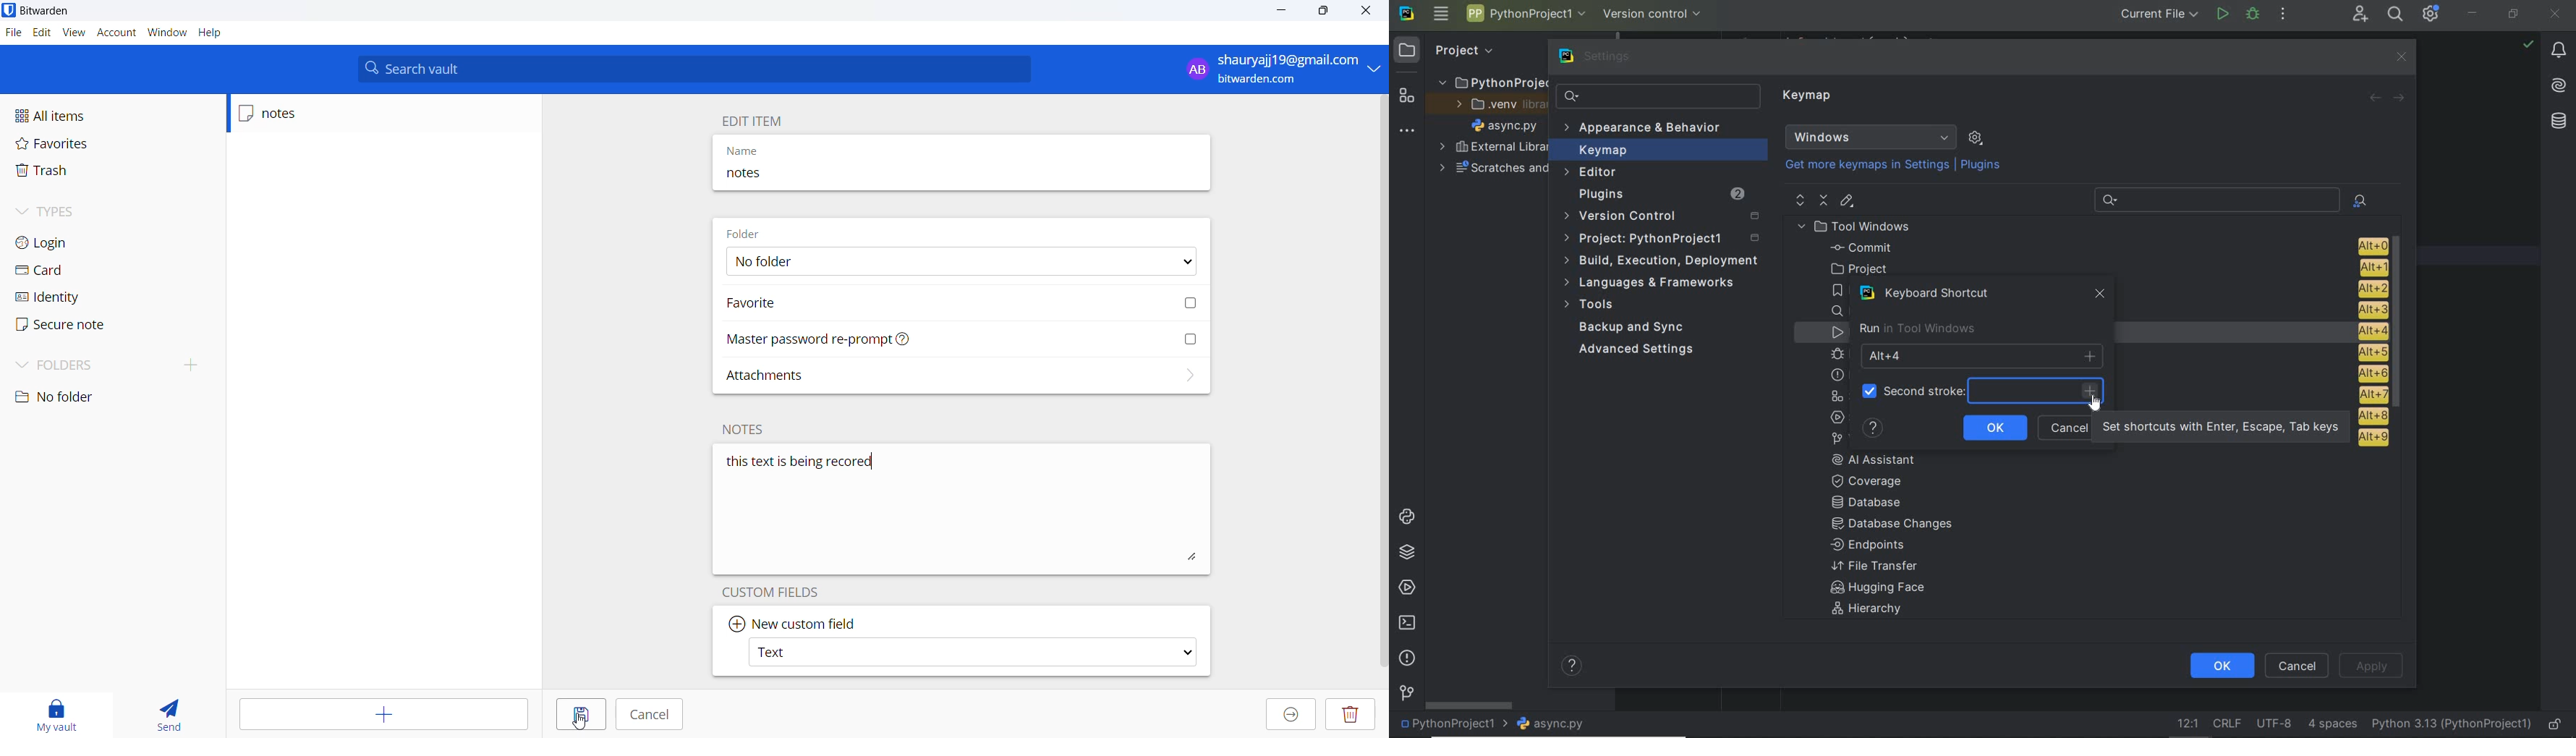 The height and width of the screenshot is (756, 2576). What do you see at coordinates (12, 32) in the screenshot?
I see `files` at bounding box center [12, 32].